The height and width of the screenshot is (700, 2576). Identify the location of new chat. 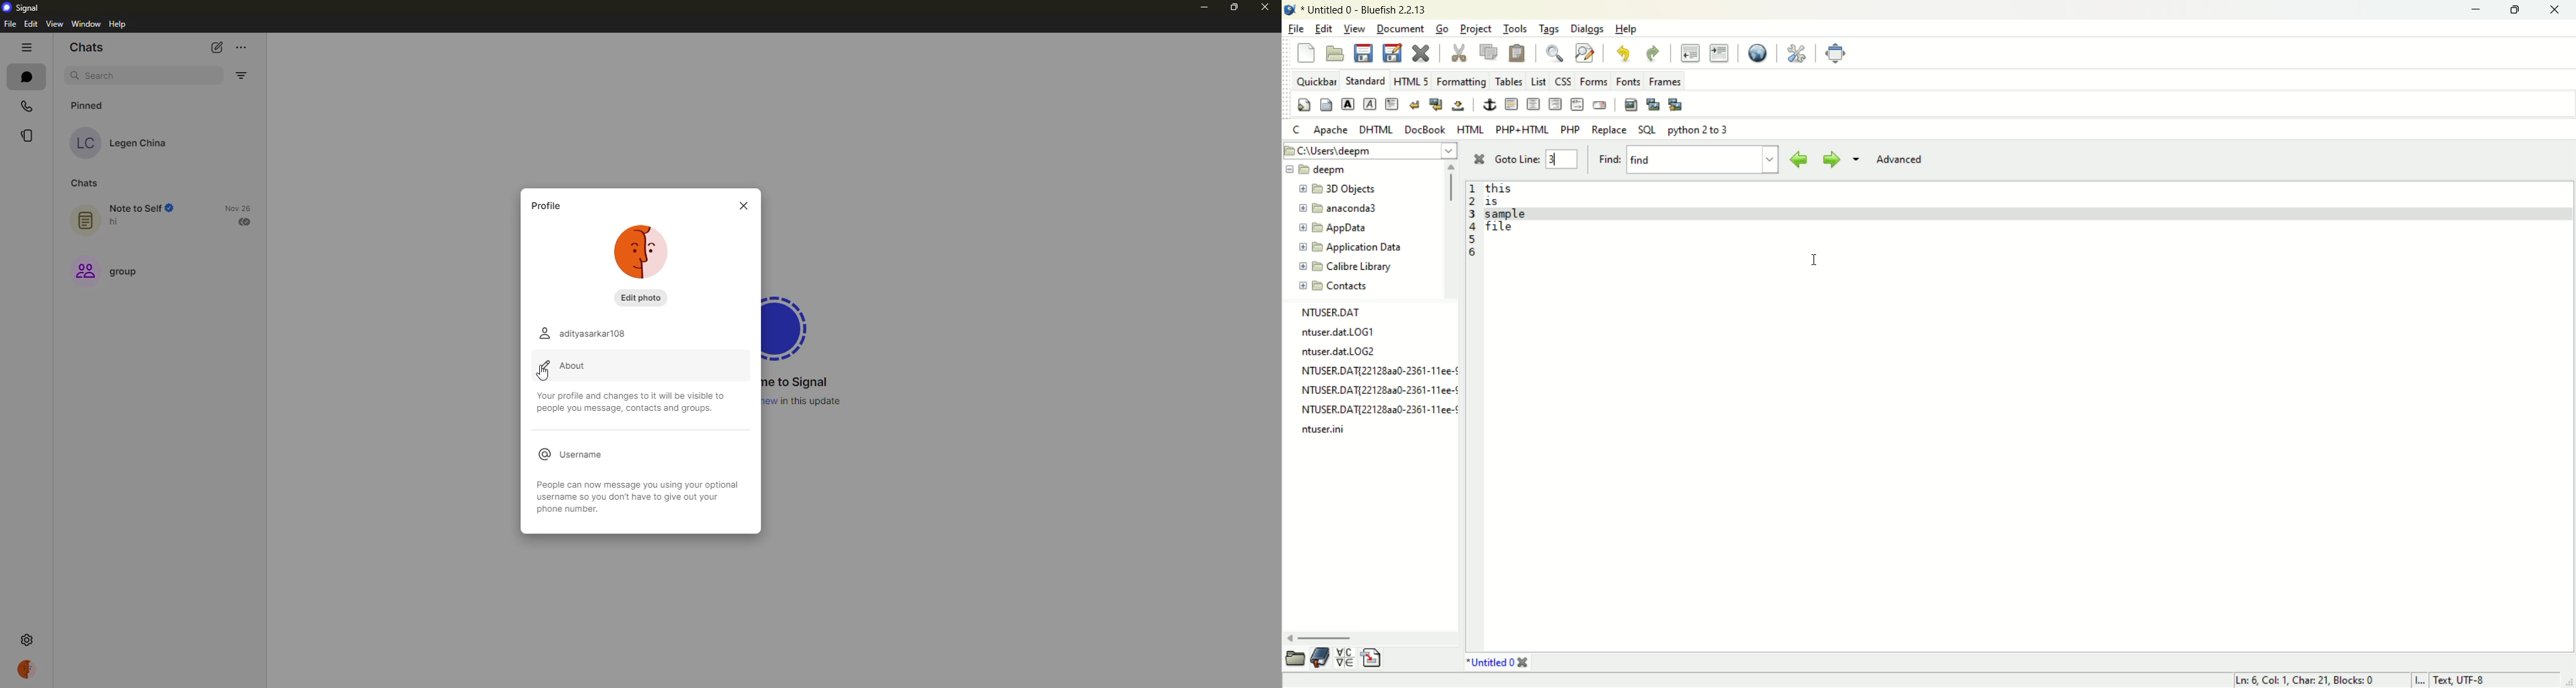
(220, 46).